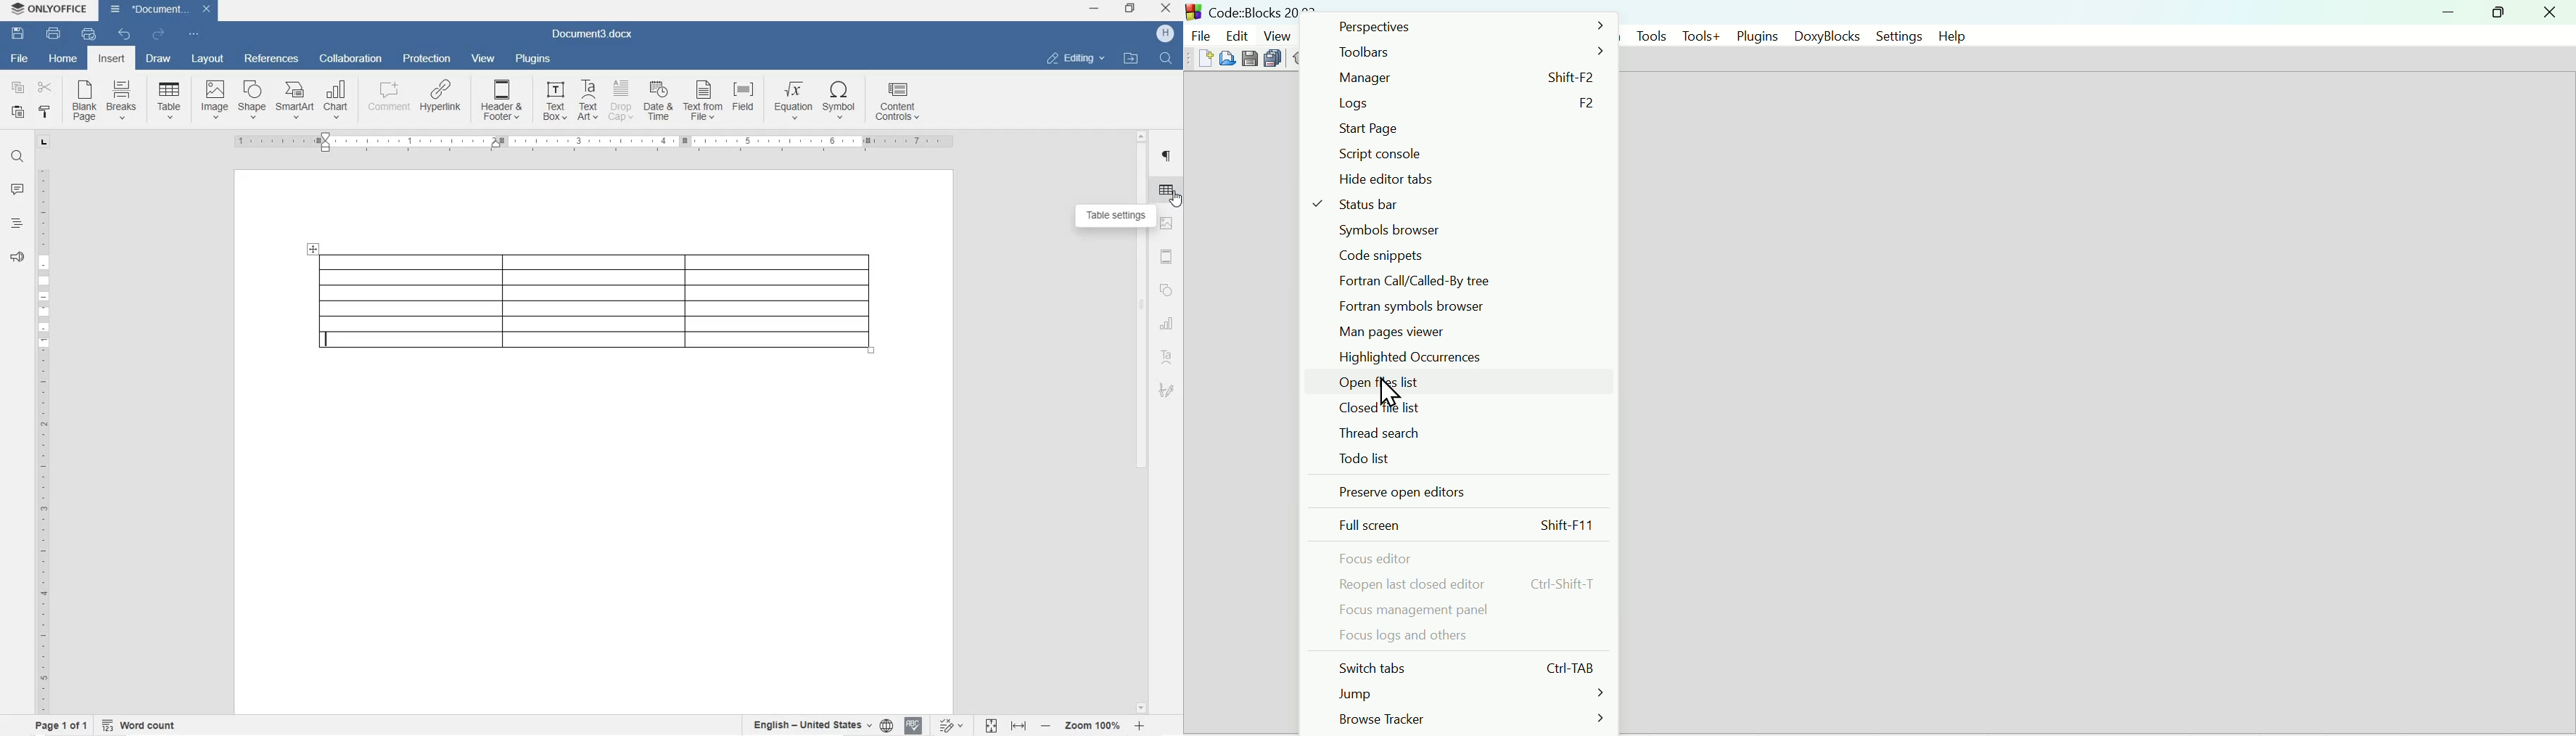 This screenshot has width=2576, height=756. I want to click on SCROLLBAR, so click(1141, 423).